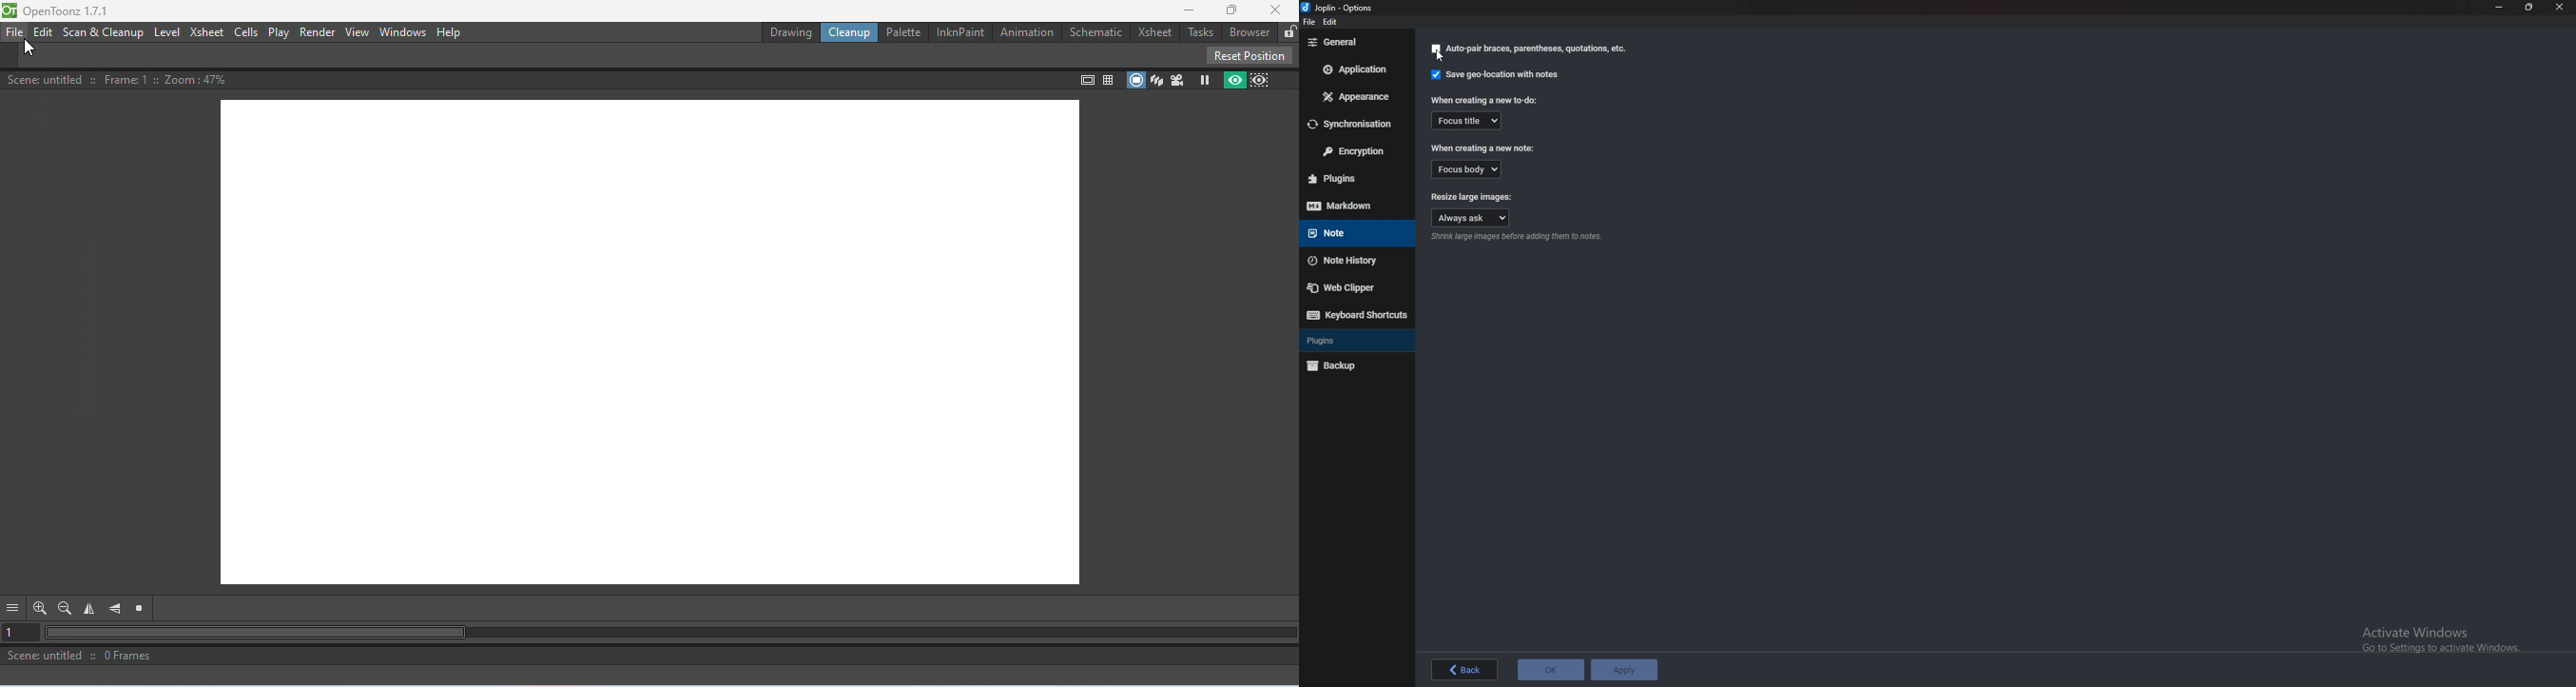 Image resolution: width=2576 pixels, height=700 pixels. What do you see at coordinates (1347, 206) in the screenshot?
I see `mark down` at bounding box center [1347, 206].